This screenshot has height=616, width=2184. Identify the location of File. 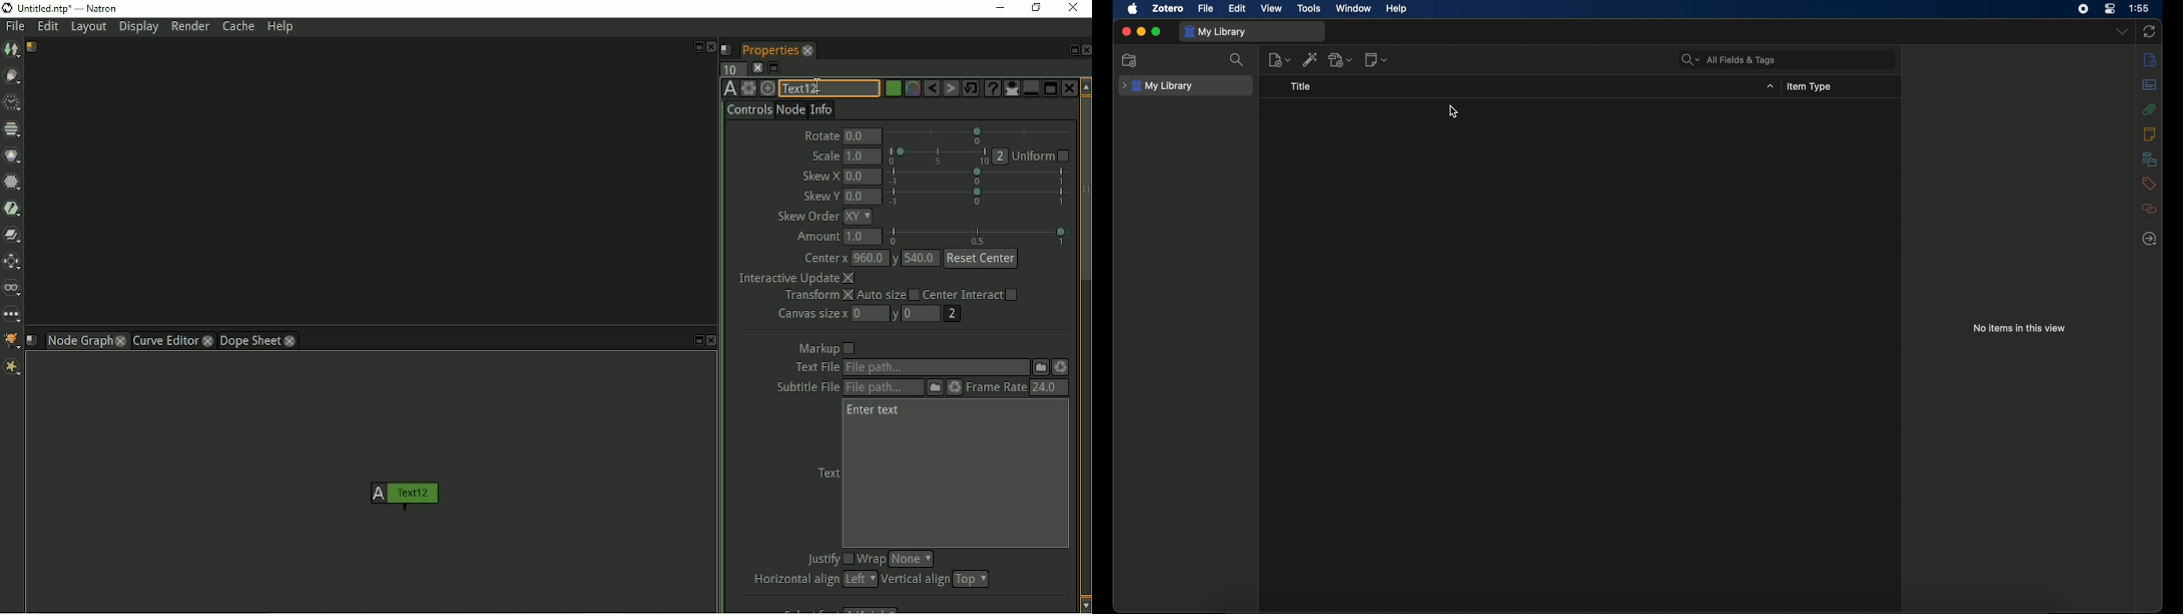
(1041, 366).